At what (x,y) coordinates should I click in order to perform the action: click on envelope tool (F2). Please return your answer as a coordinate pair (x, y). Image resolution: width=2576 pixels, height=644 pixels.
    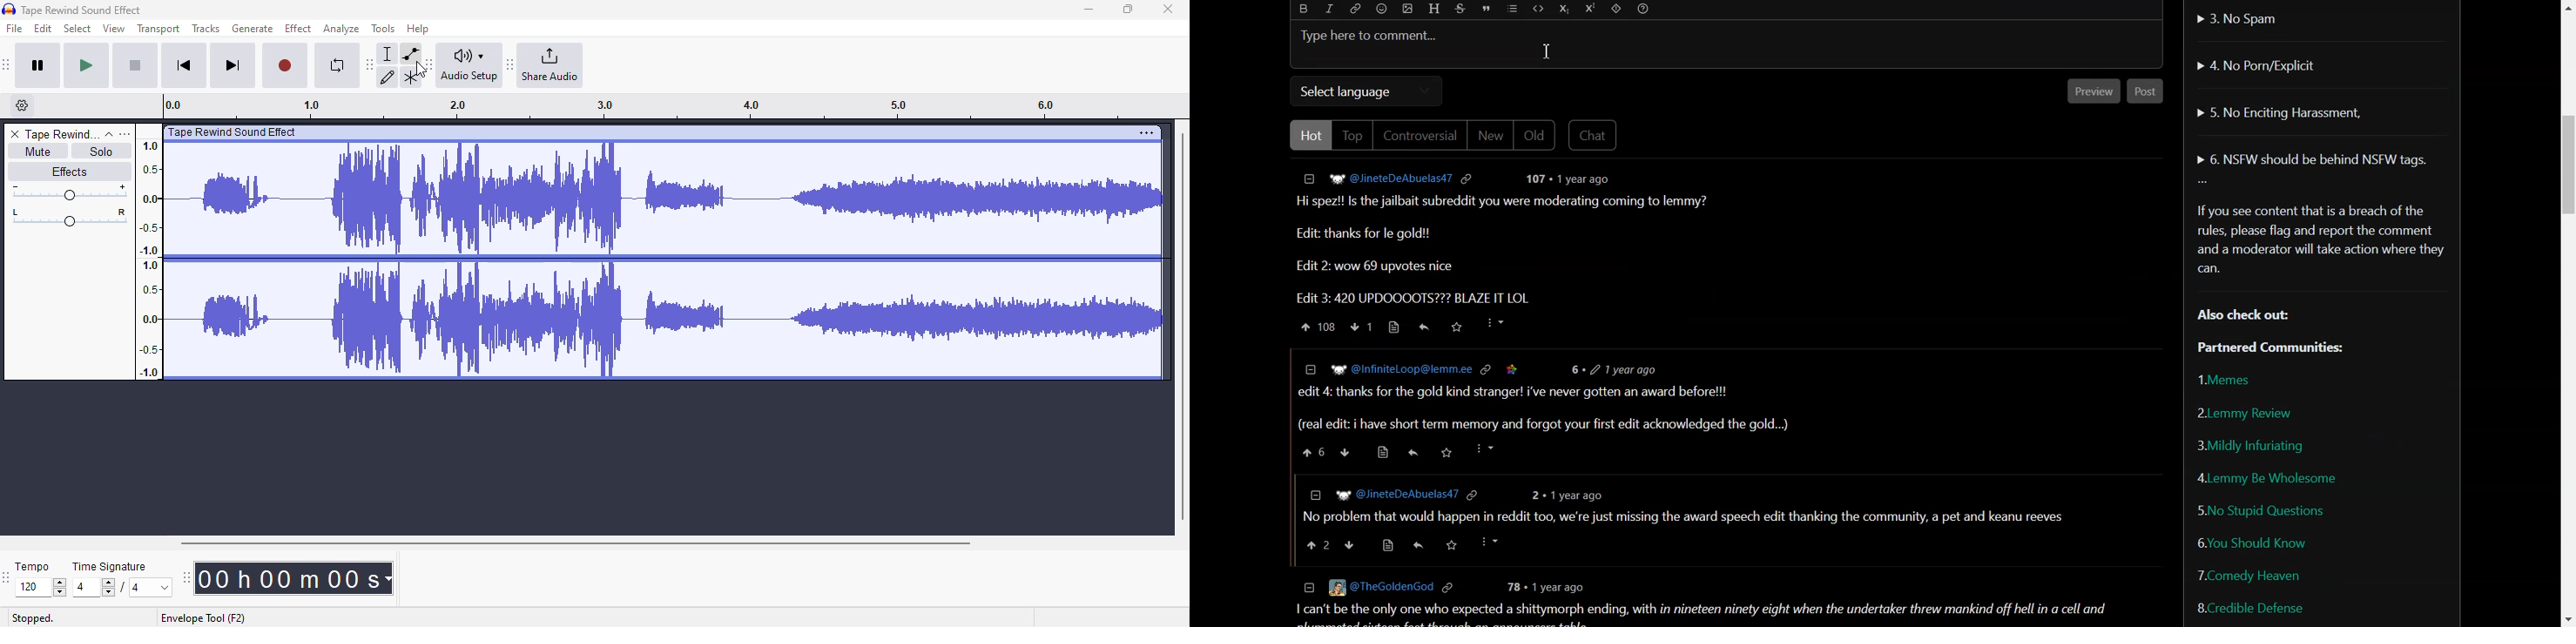
    Looking at the image, I should click on (203, 618).